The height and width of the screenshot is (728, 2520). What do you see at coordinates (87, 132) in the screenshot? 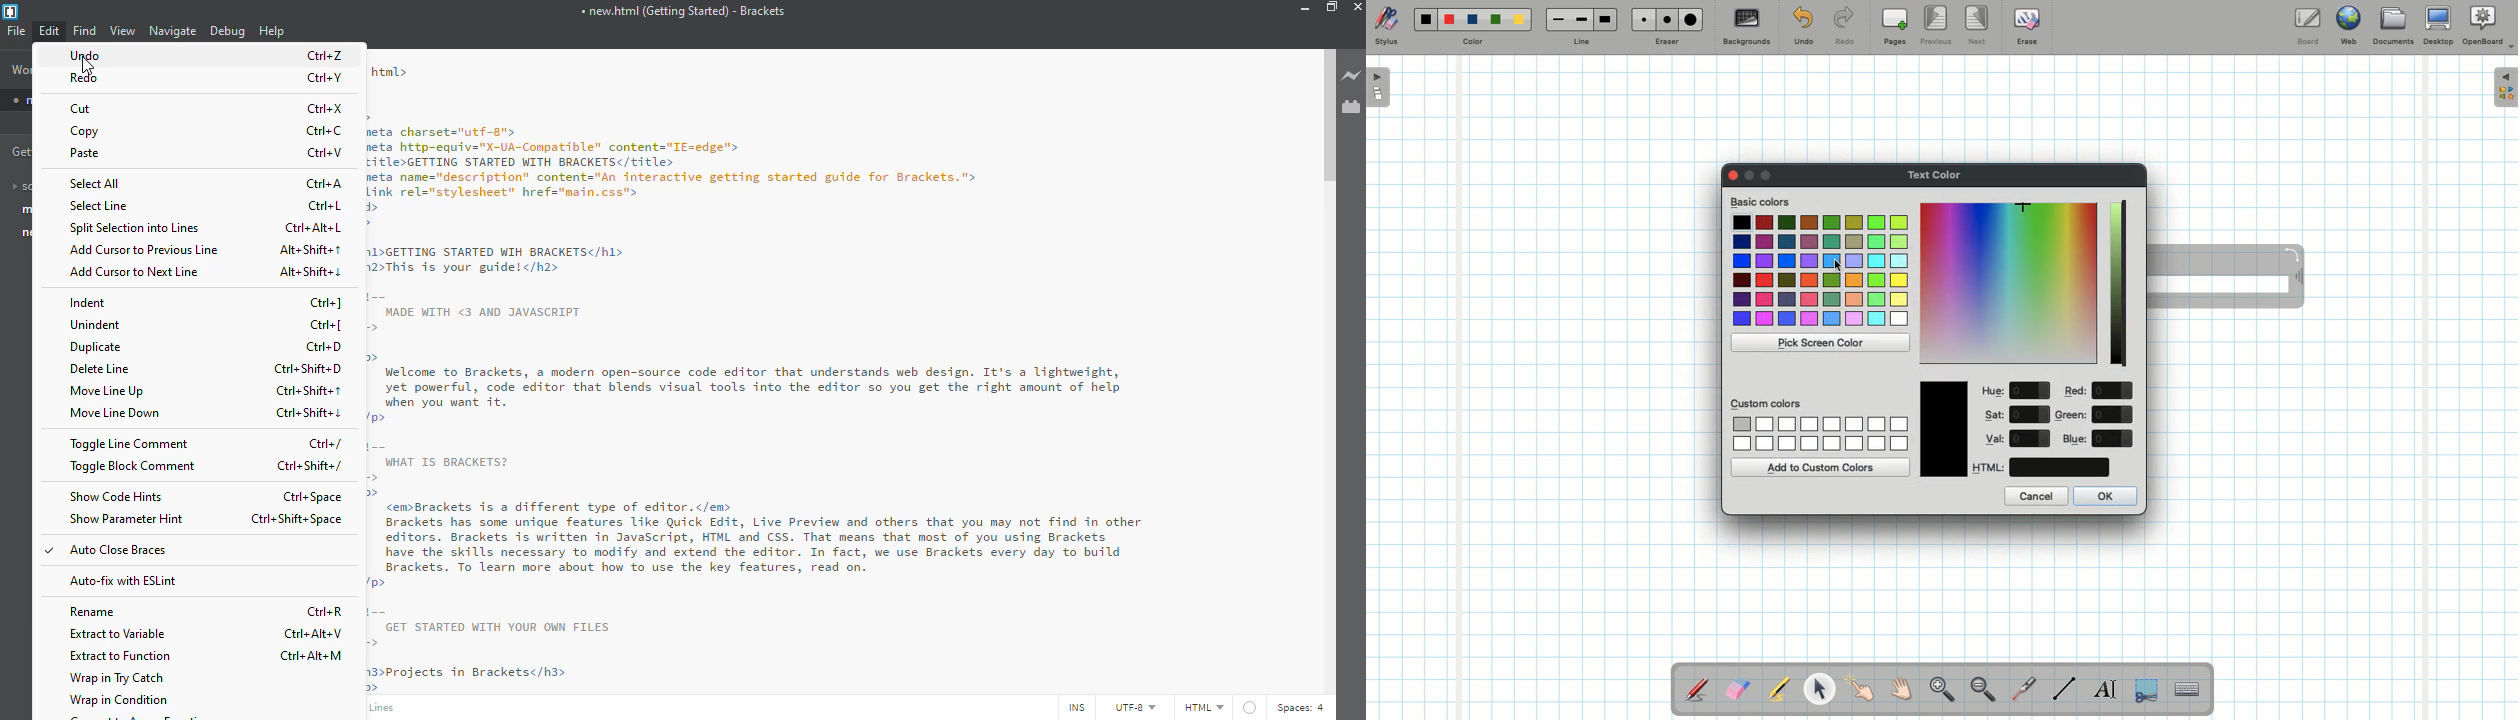
I see `copy` at bounding box center [87, 132].